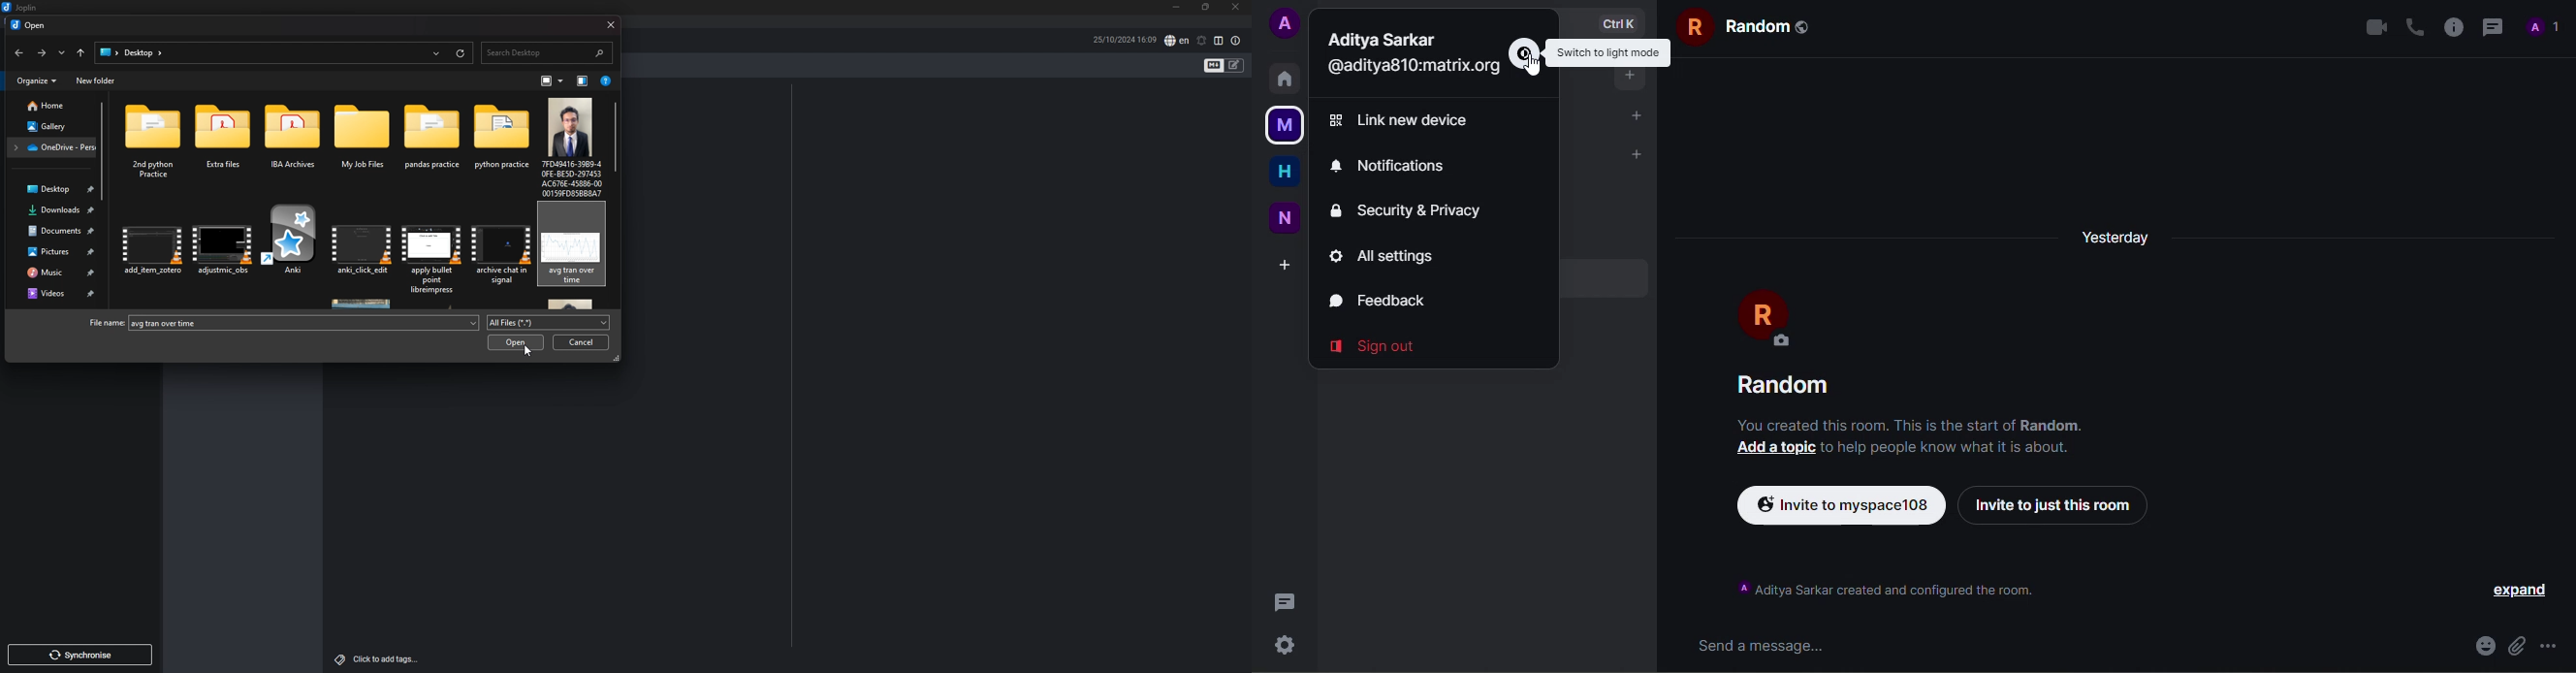 This screenshot has height=700, width=2576. Describe the element at coordinates (1525, 54) in the screenshot. I see `switch to dark mode` at that location.